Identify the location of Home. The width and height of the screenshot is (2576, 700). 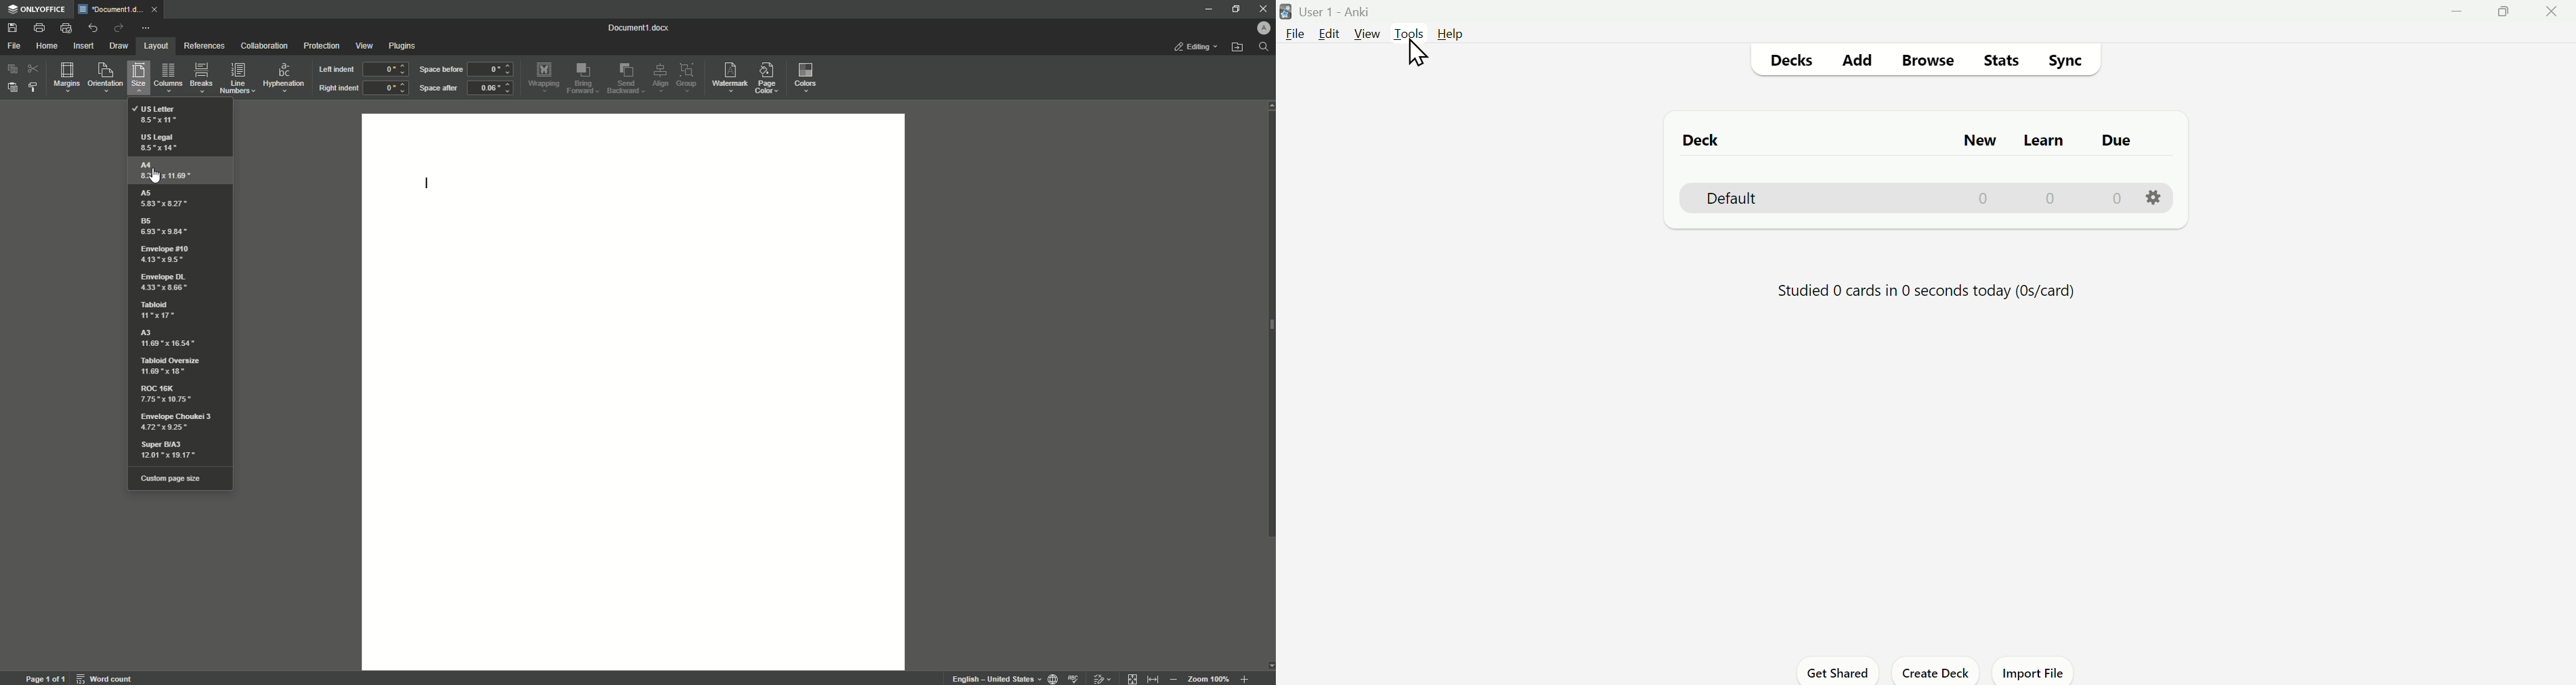
(49, 47).